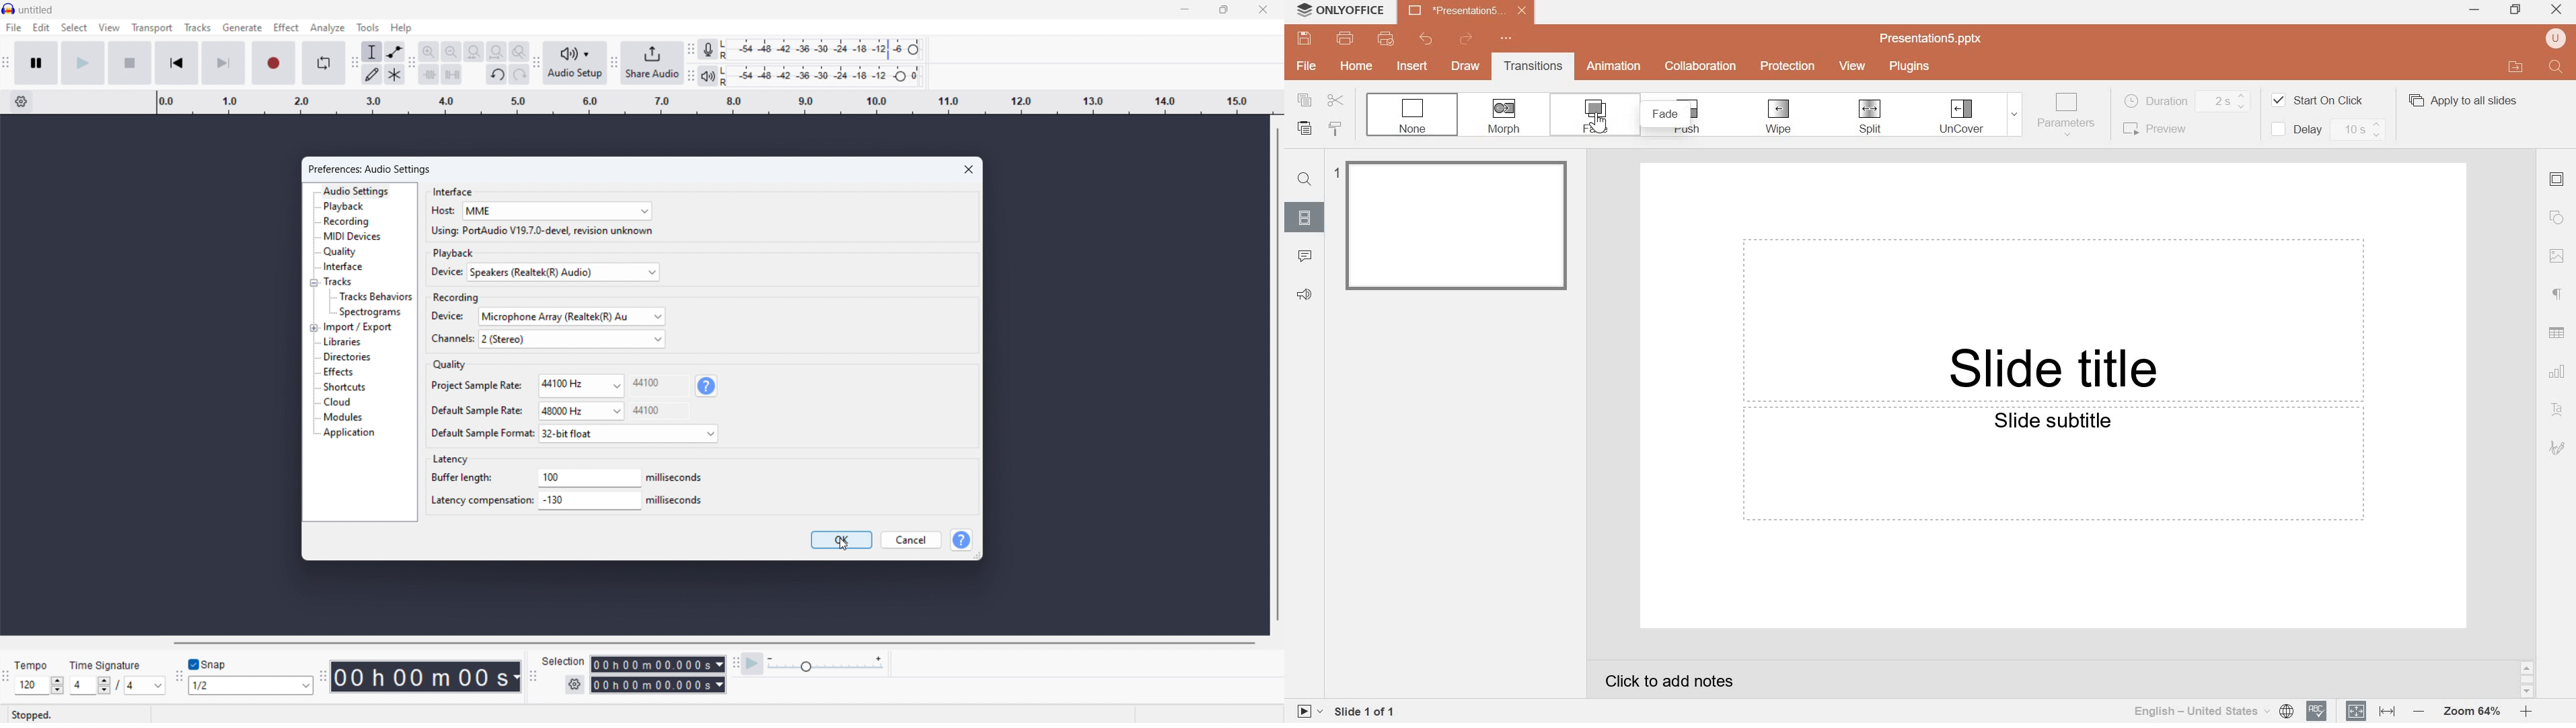  What do you see at coordinates (1530, 65) in the screenshot?
I see `Transitions` at bounding box center [1530, 65].